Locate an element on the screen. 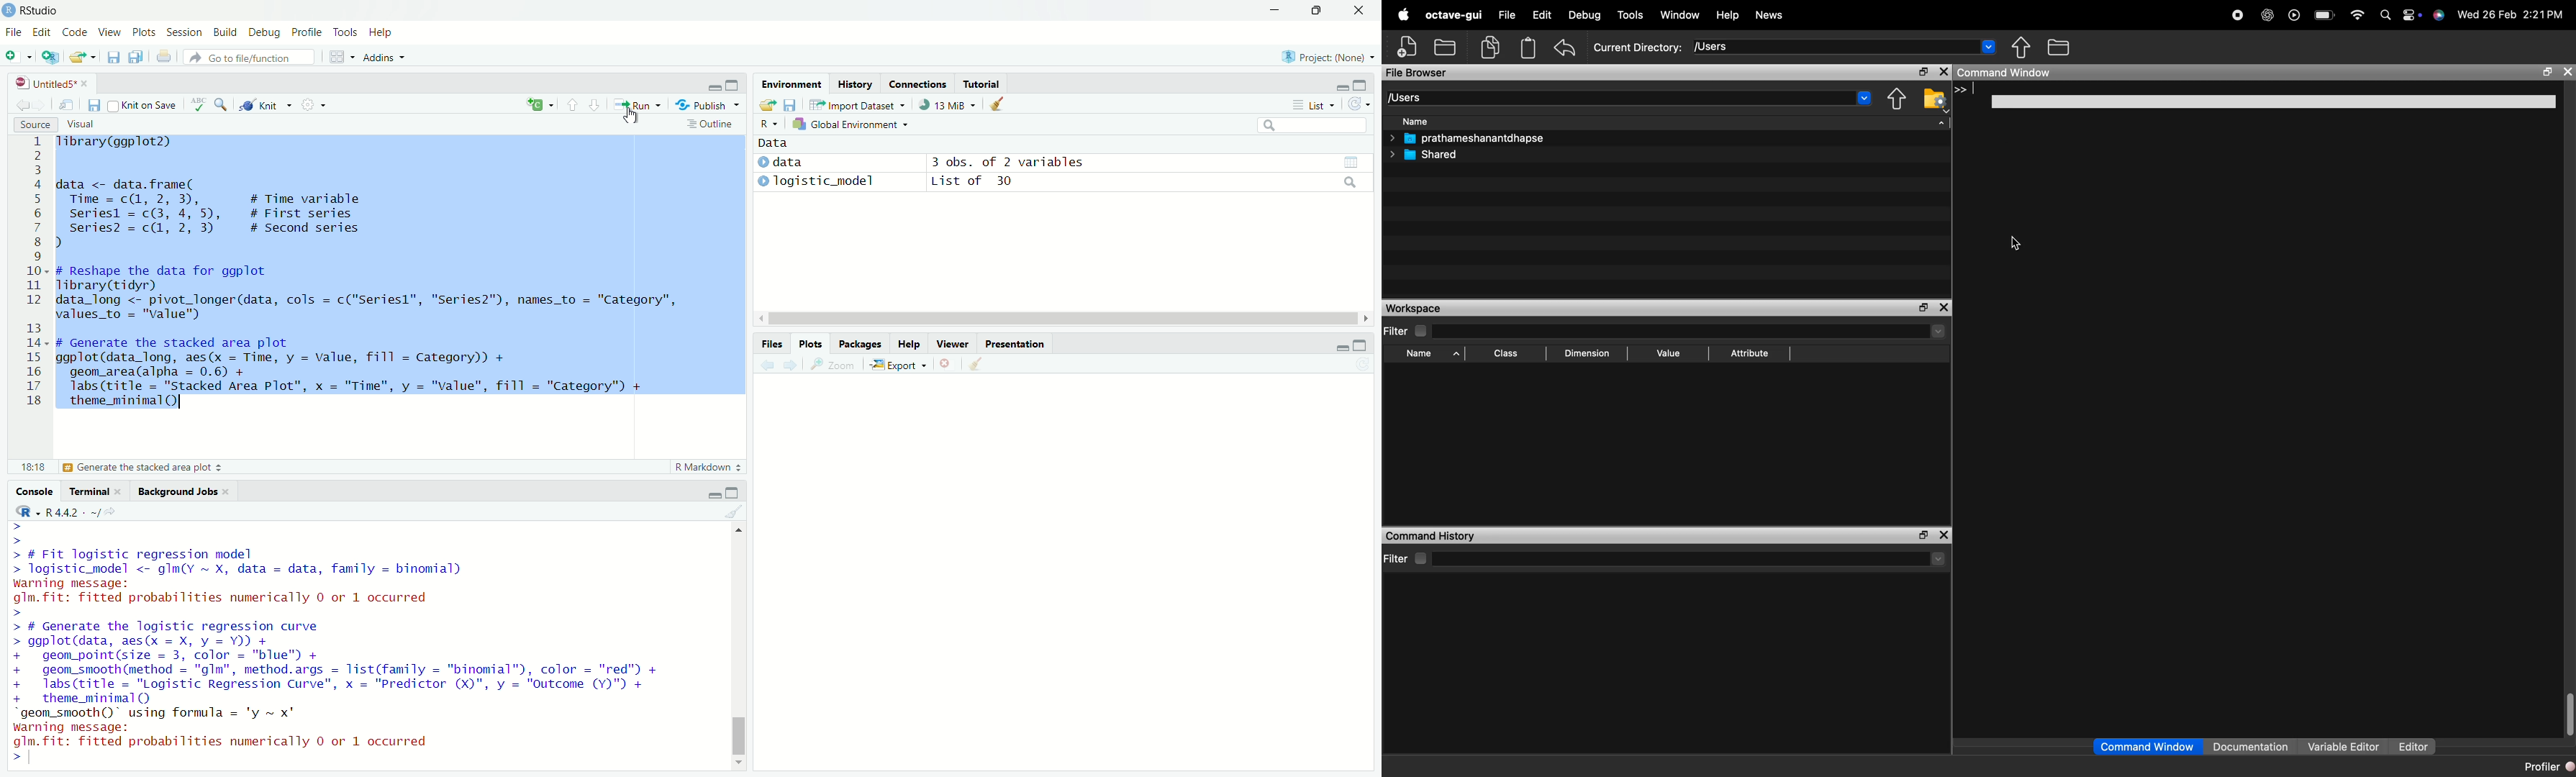 Image resolution: width=2576 pixels, height=784 pixels. maximize is located at coordinates (2546, 69).